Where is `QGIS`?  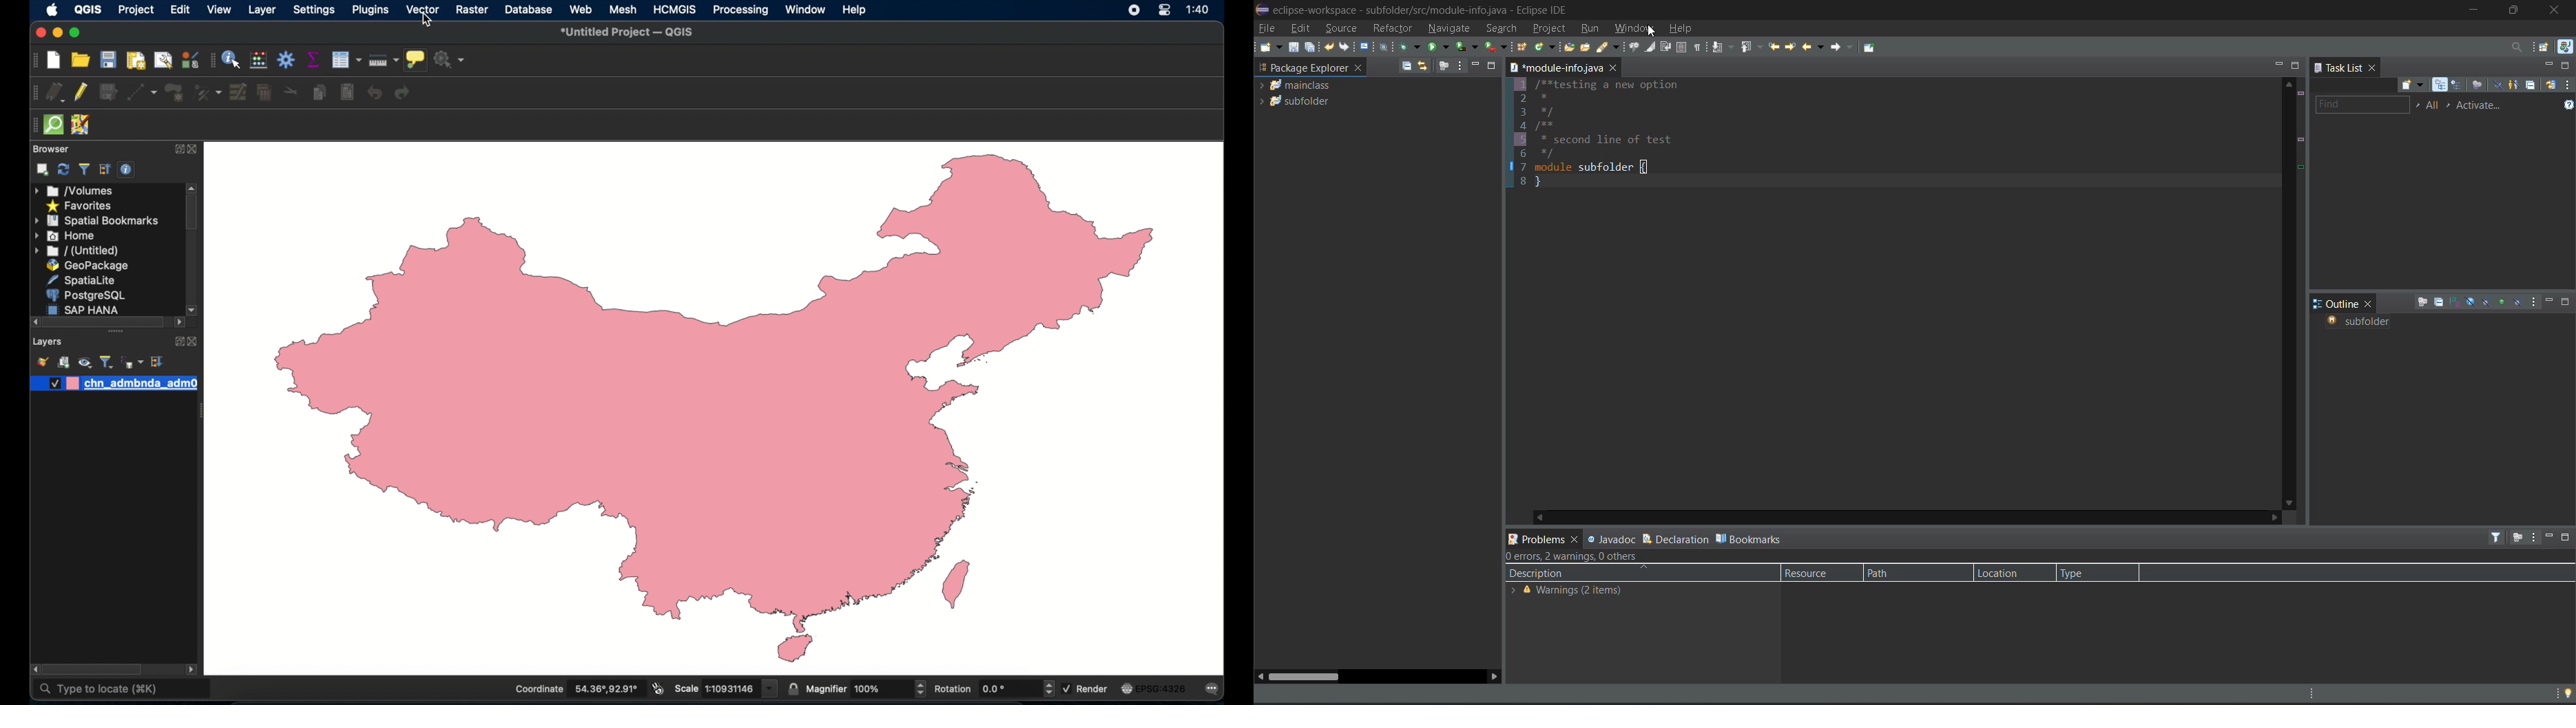
QGIS is located at coordinates (87, 10).